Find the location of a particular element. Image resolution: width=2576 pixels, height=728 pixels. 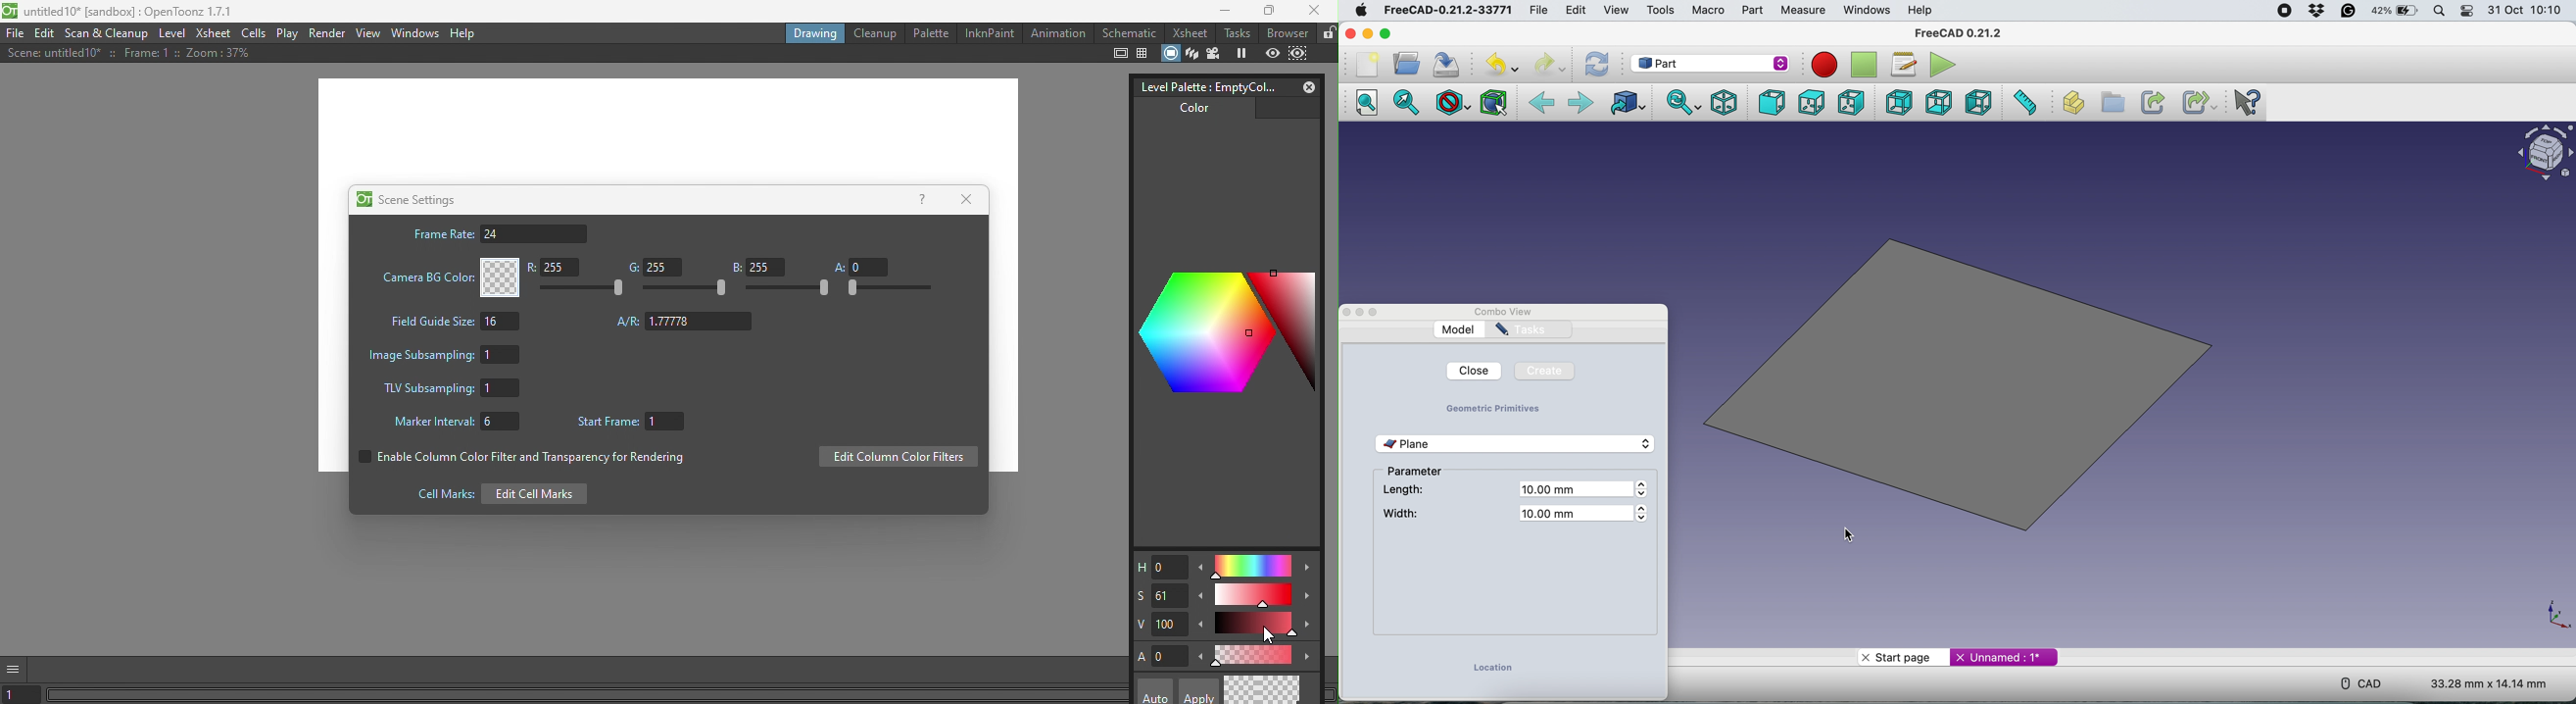

Battery is located at coordinates (2392, 9).